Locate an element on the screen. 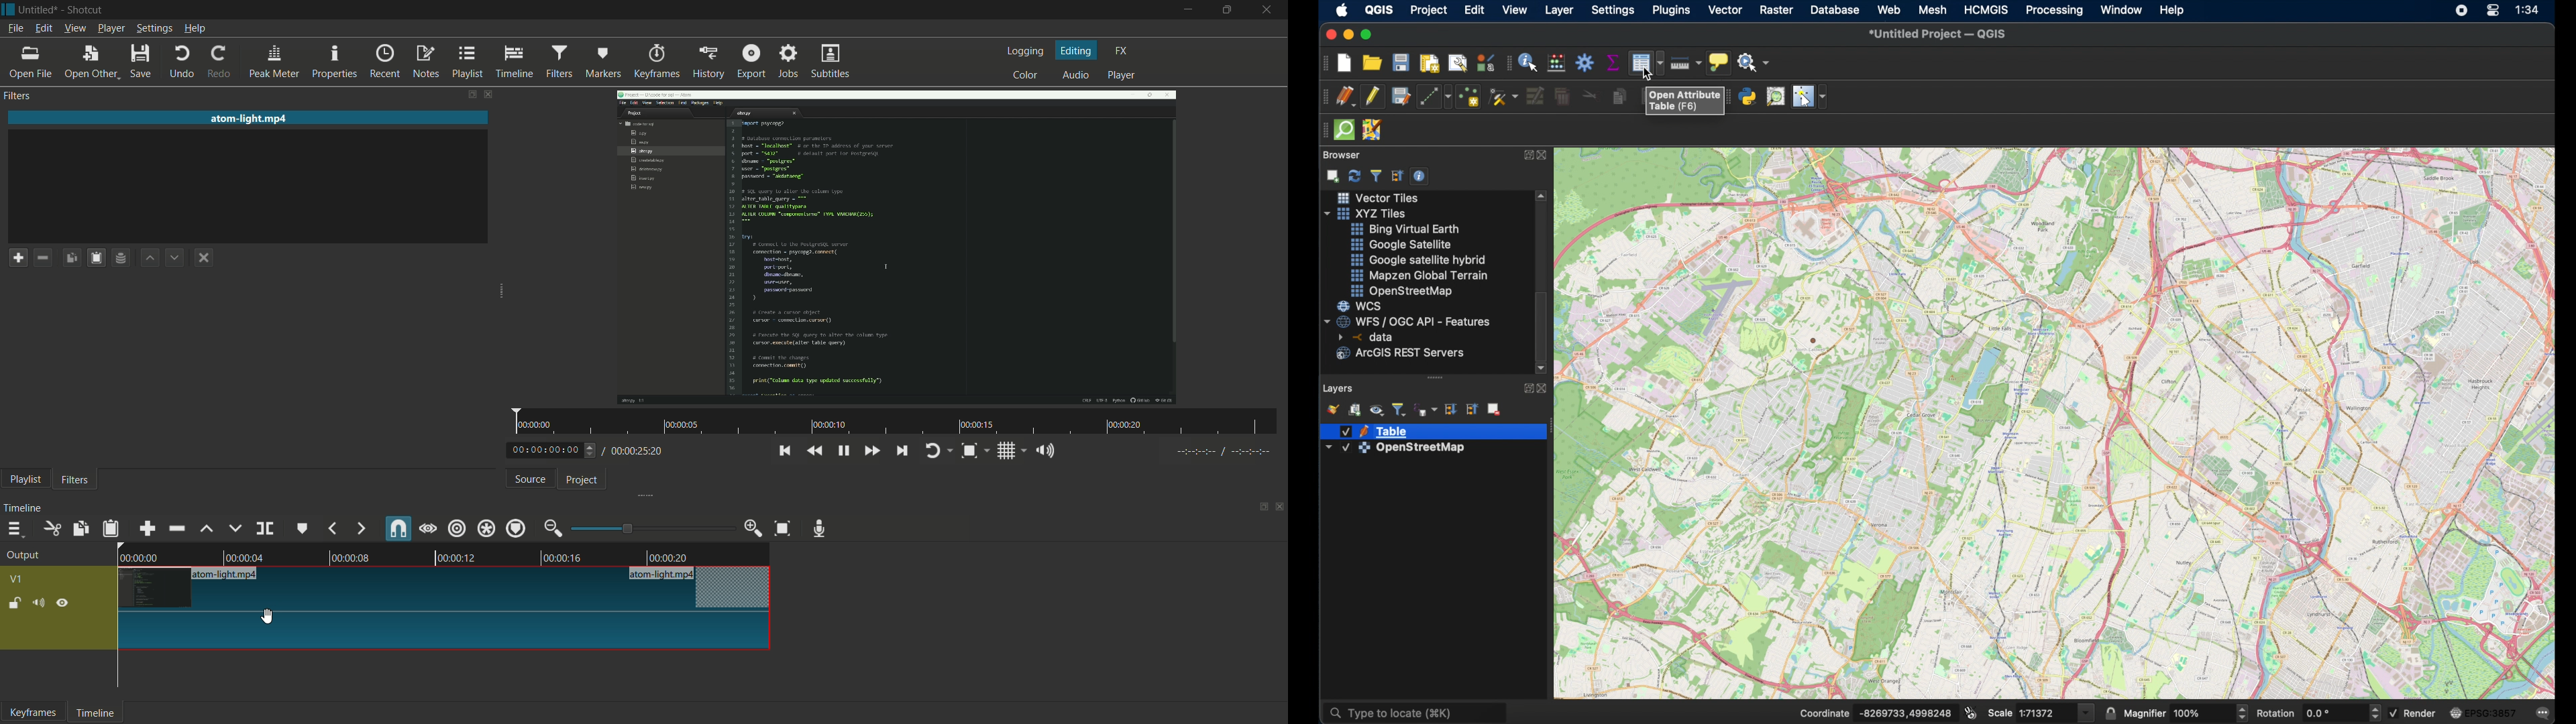 Image resolution: width=2576 pixels, height=728 pixels. output is located at coordinates (21, 556).